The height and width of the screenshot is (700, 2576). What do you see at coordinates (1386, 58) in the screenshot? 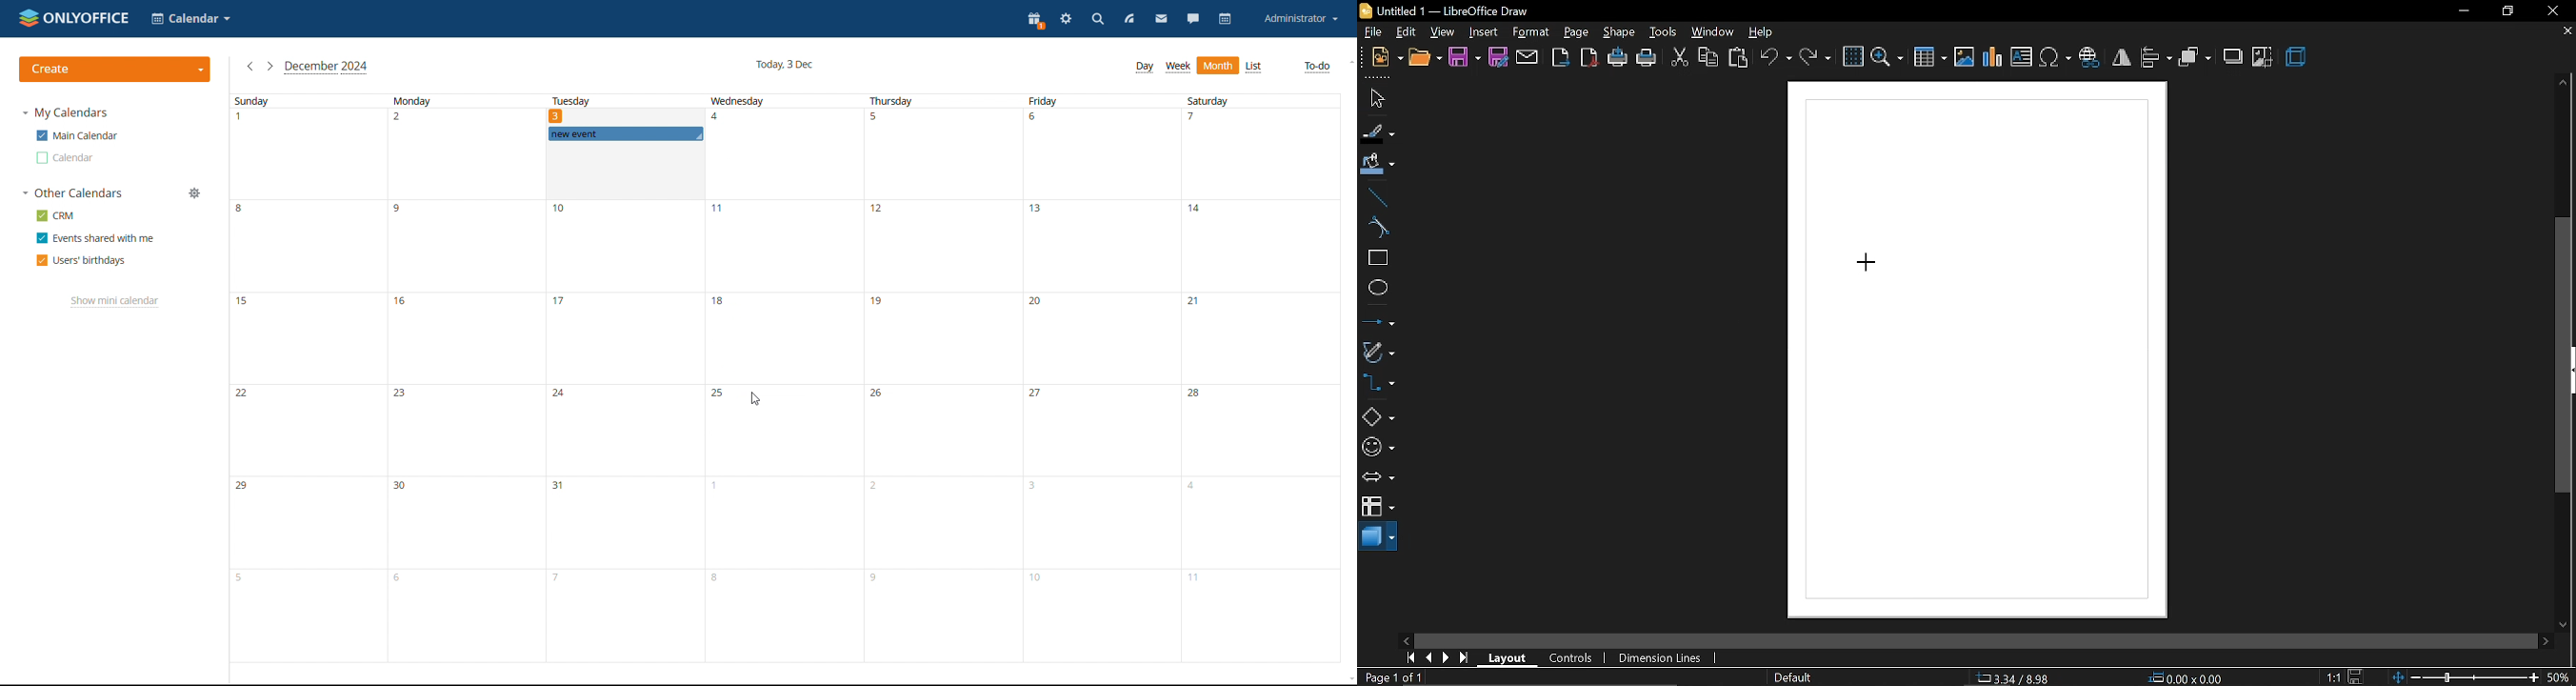
I see `new` at bounding box center [1386, 58].